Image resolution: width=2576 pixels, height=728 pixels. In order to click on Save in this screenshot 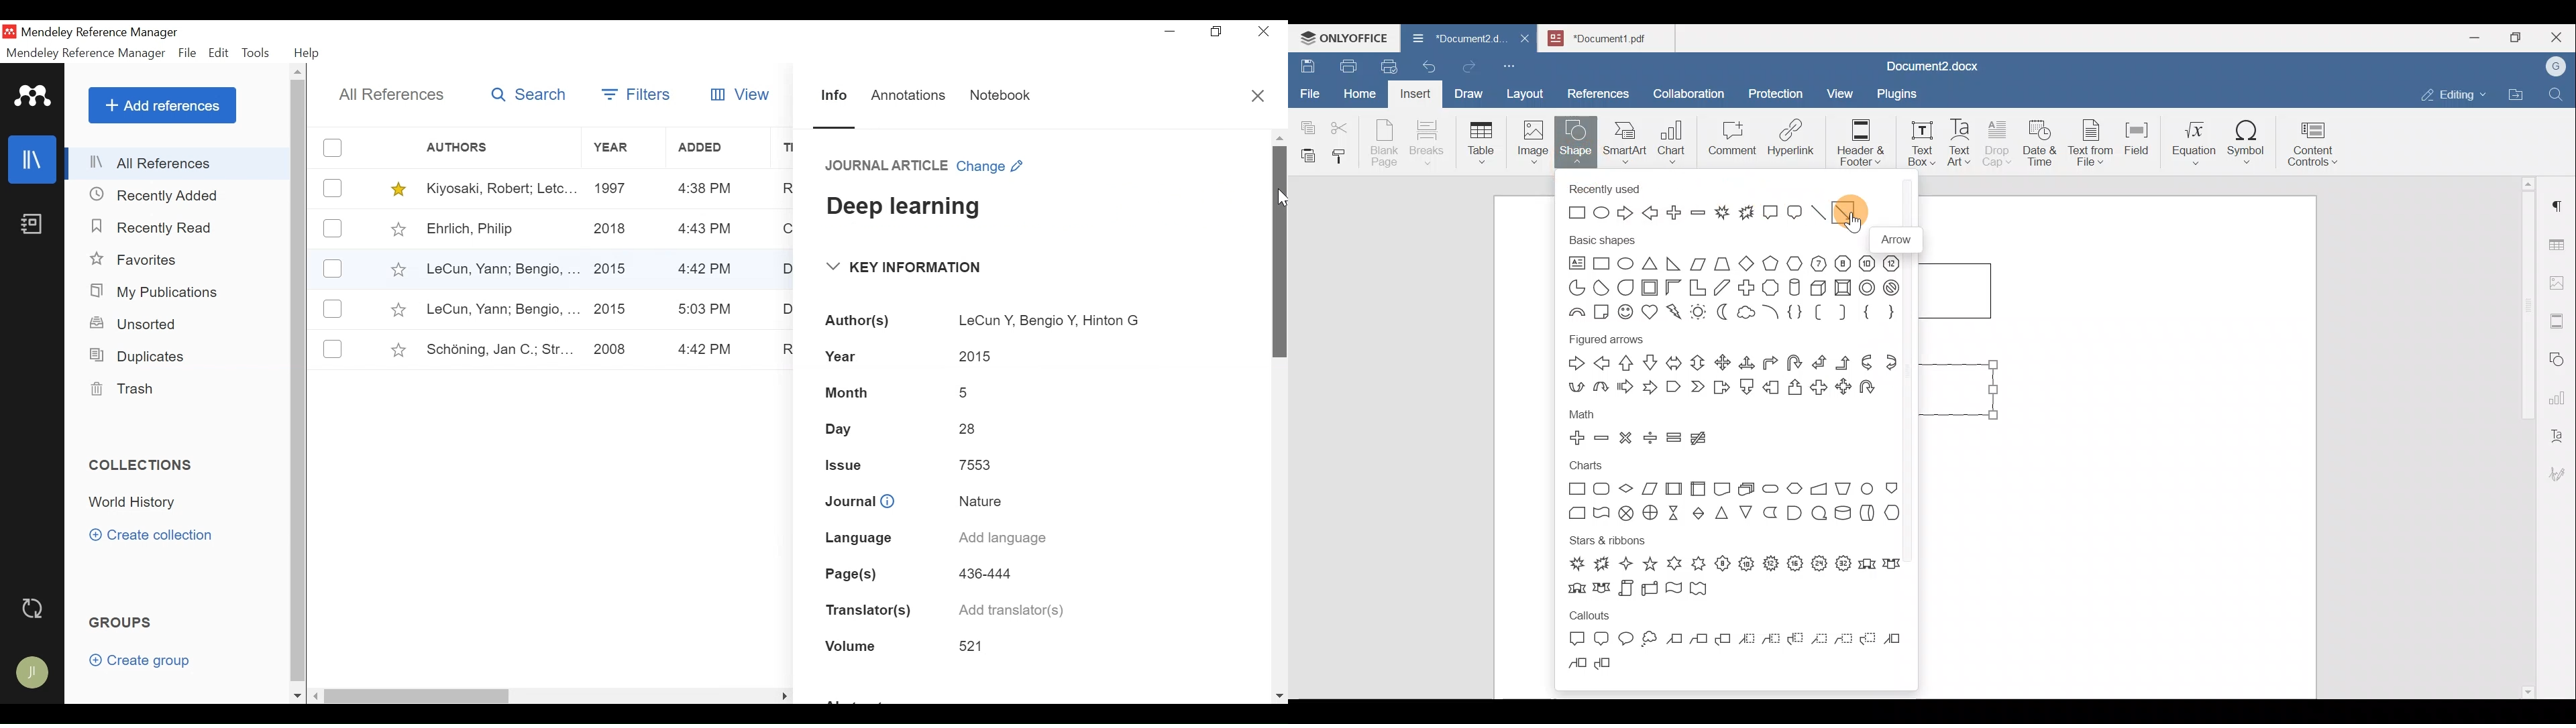, I will do `click(1307, 63)`.